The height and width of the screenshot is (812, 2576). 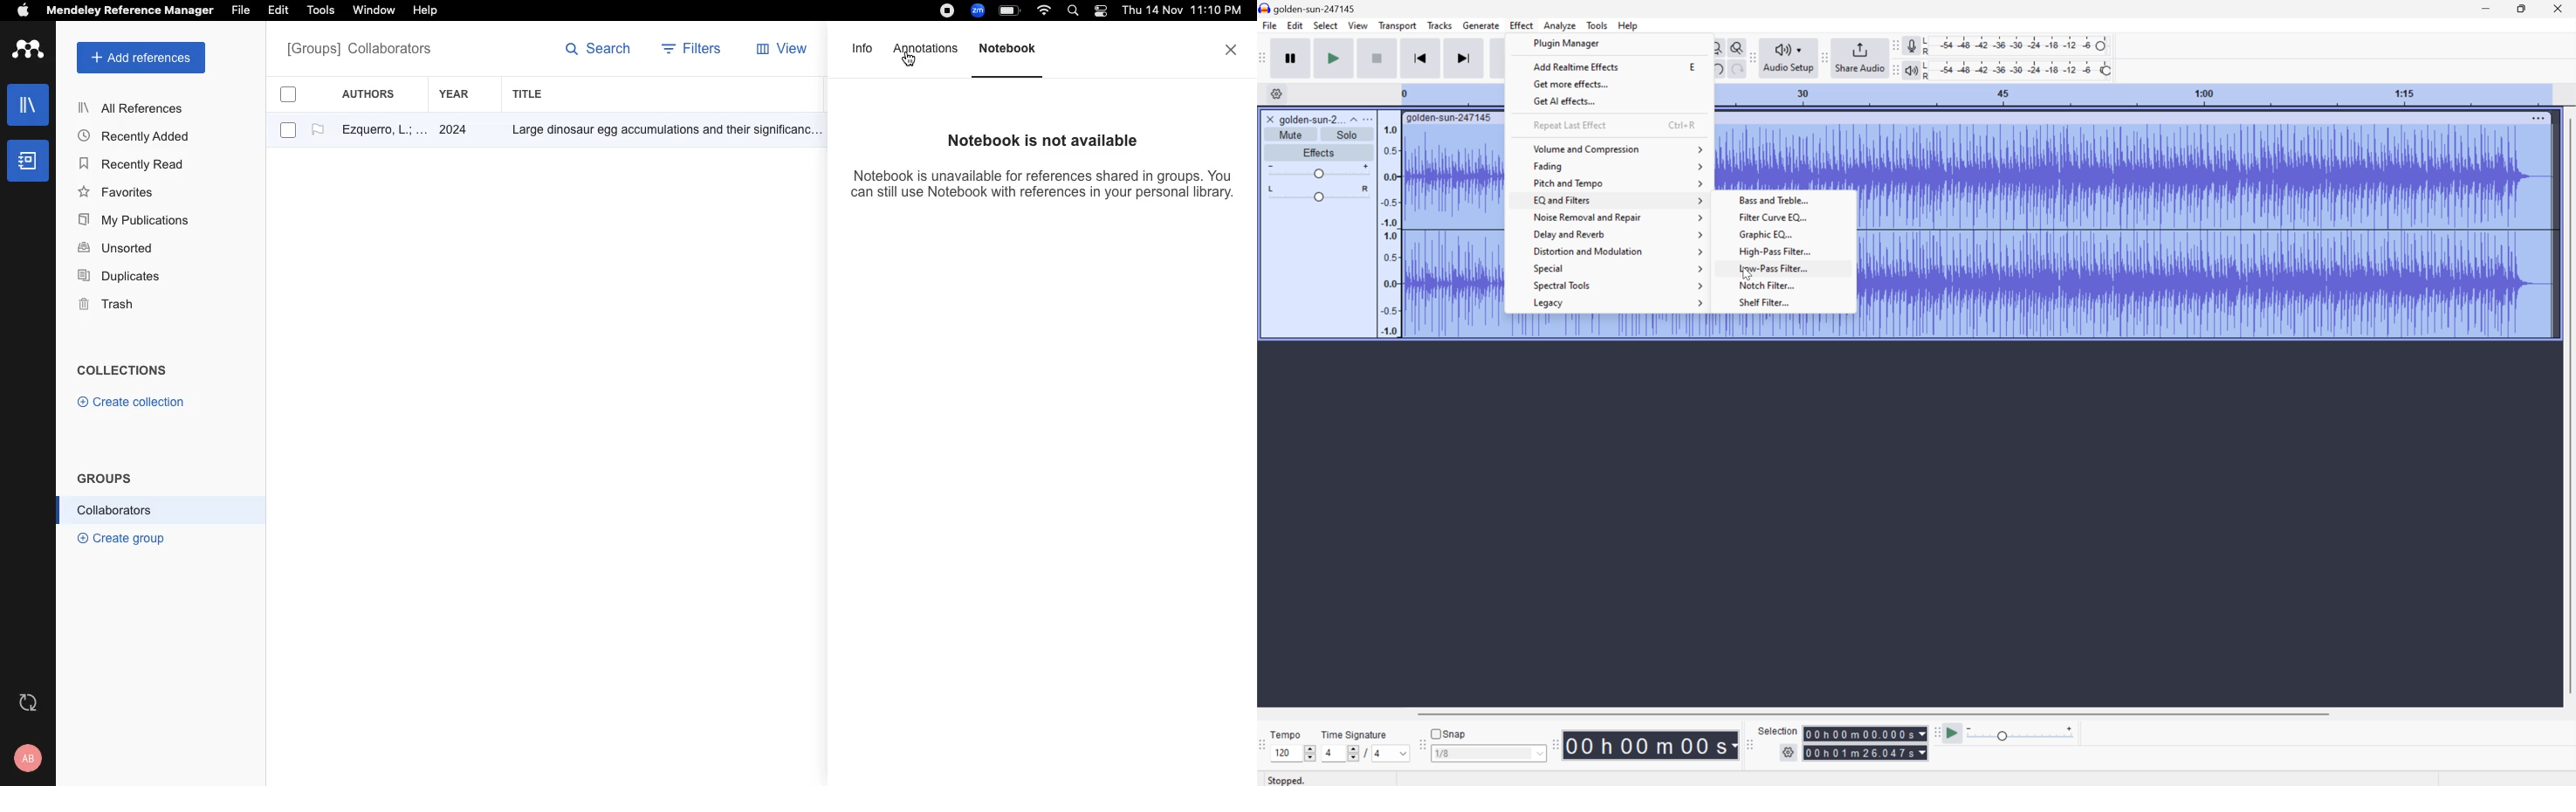 What do you see at coordinates (1791, 218) in the screenshot?
I see `Filter Curve EQ...` at bounding box center [1791, 218].